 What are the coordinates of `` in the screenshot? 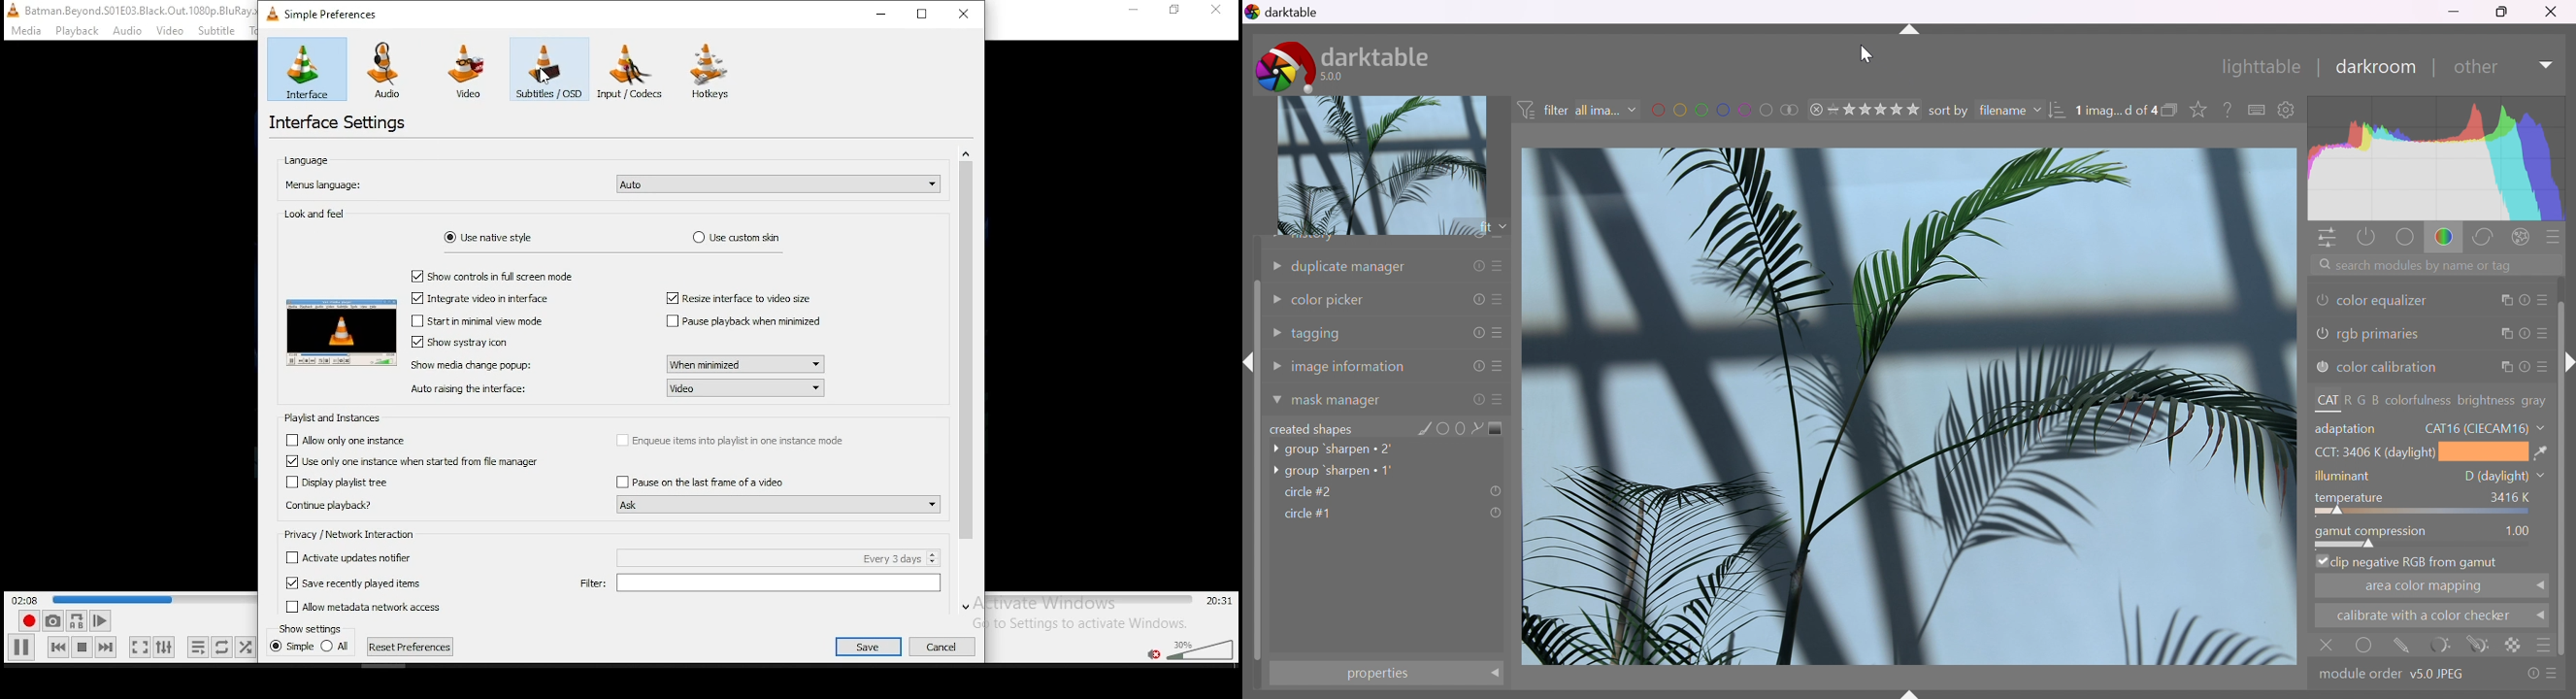 It's located at (489, 319).